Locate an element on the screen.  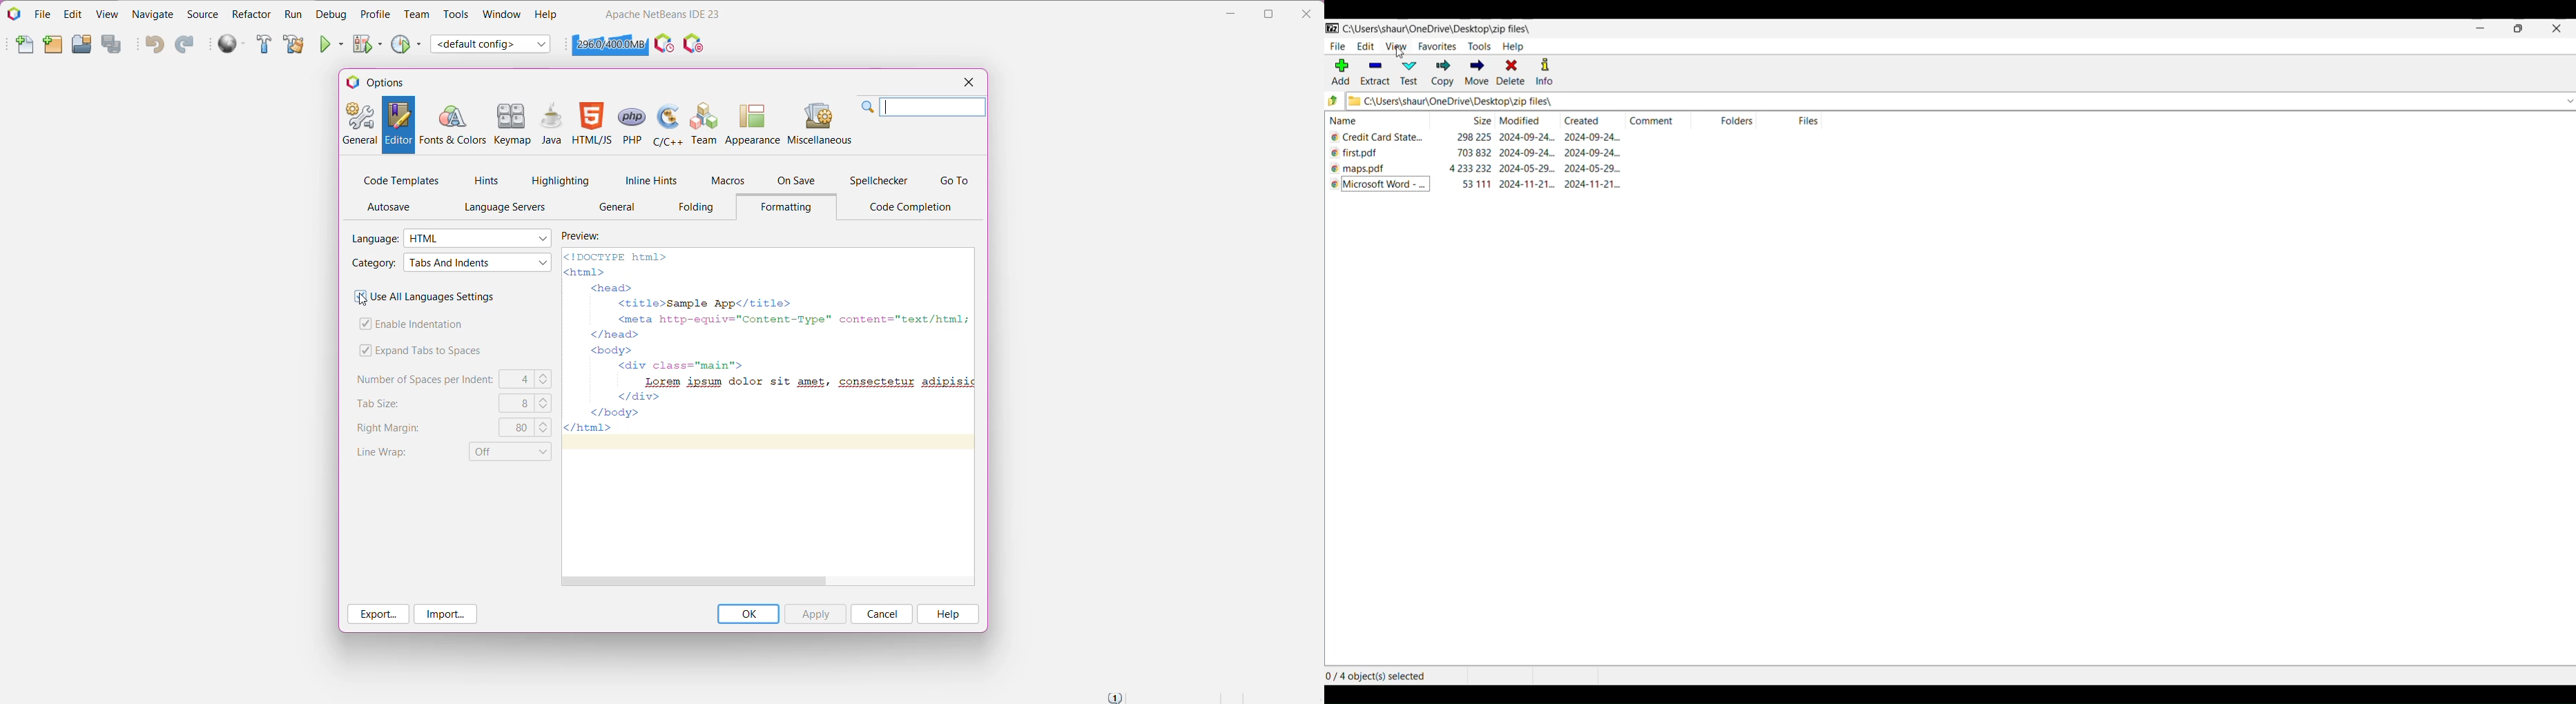
HTML/JS is located at coordinates (592, 125).